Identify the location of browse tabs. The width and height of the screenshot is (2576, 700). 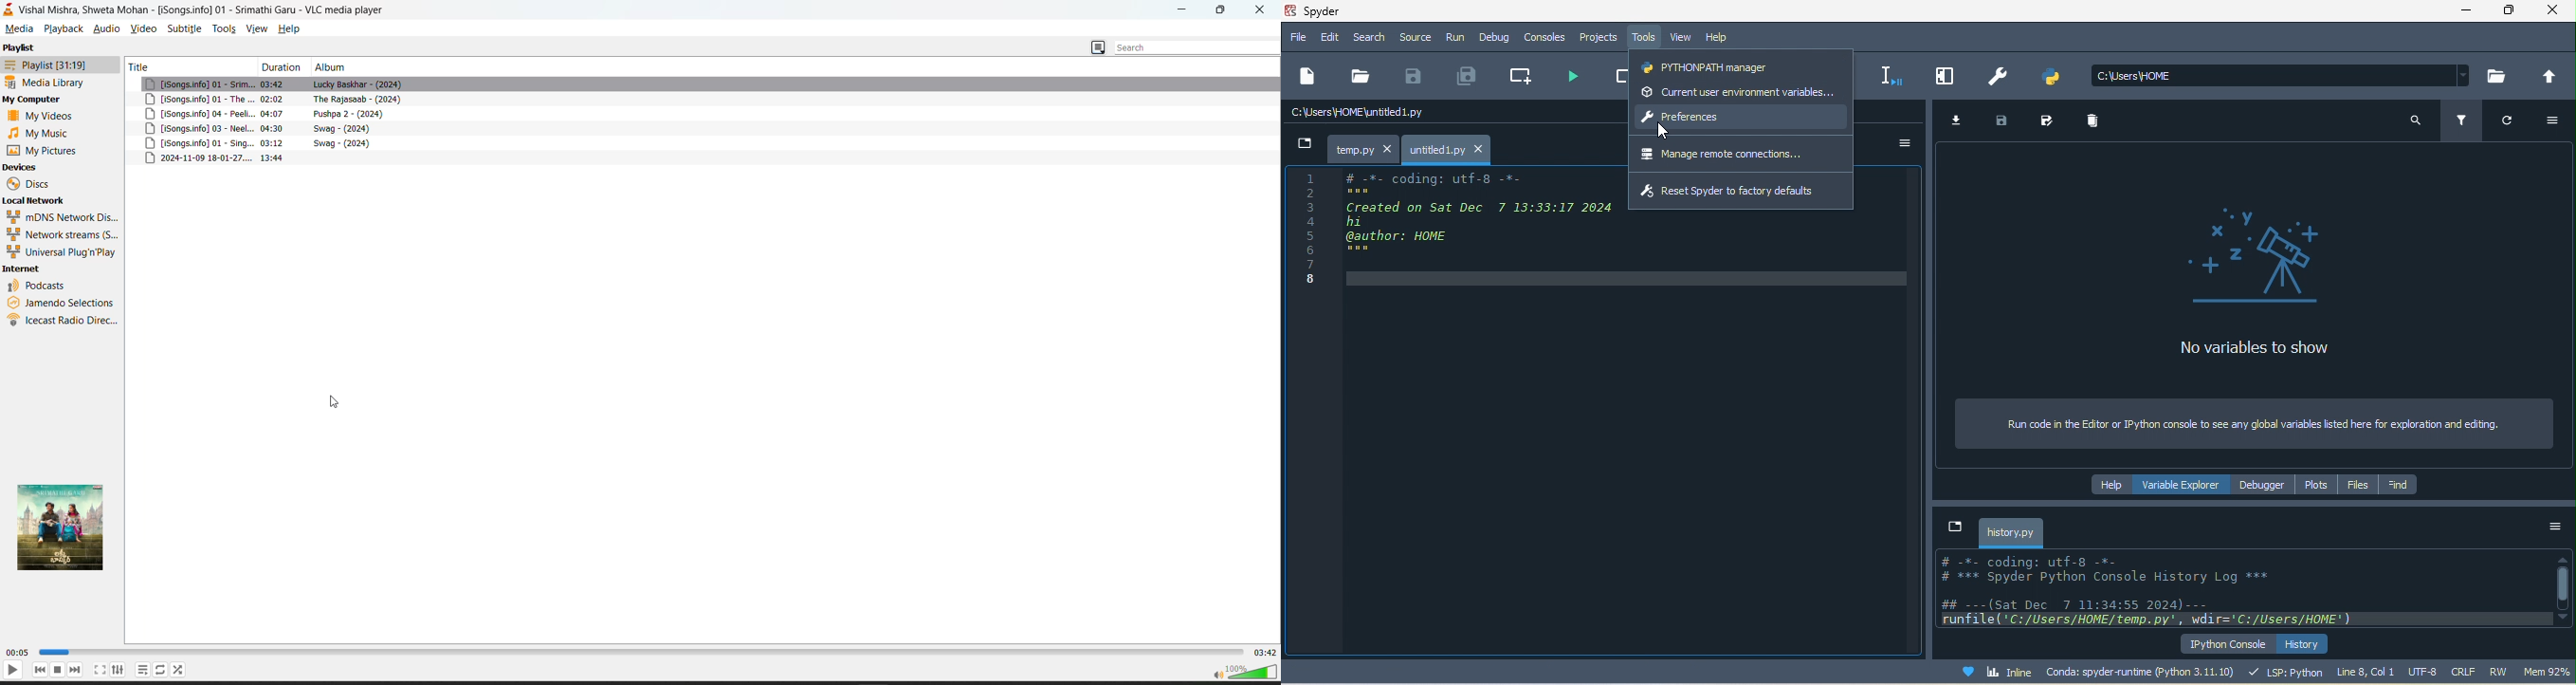
(1957, 528).